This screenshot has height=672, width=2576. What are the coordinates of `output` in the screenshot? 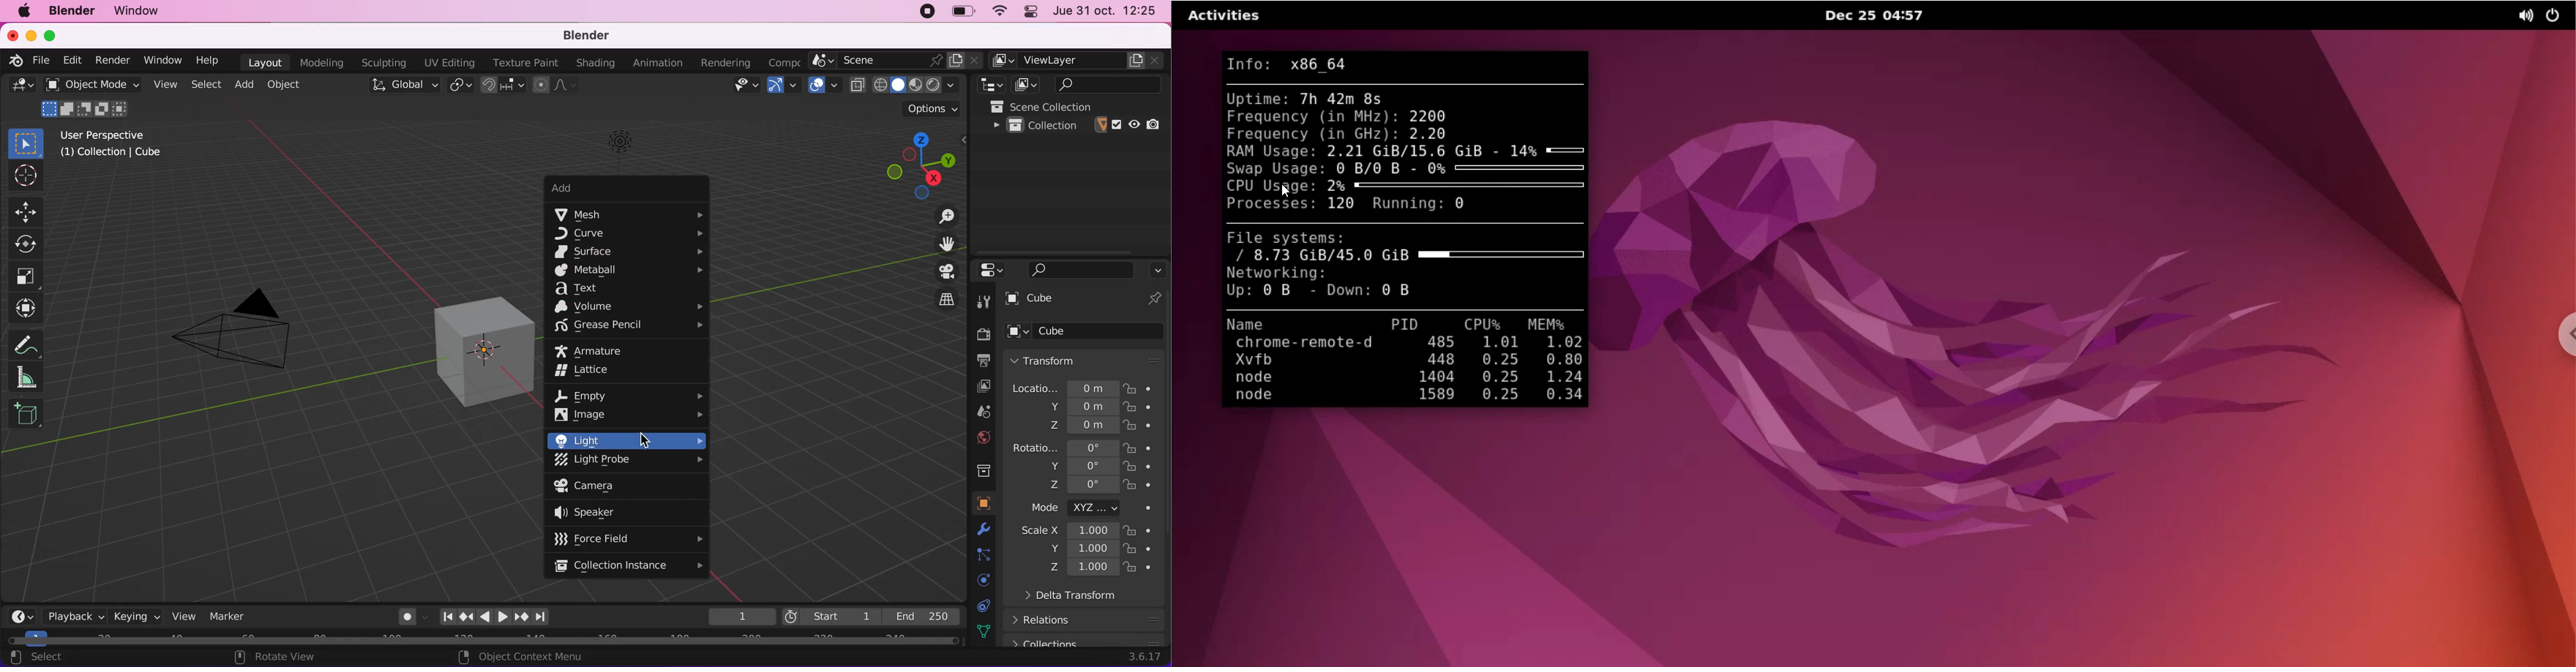 It's located at (979, 361).